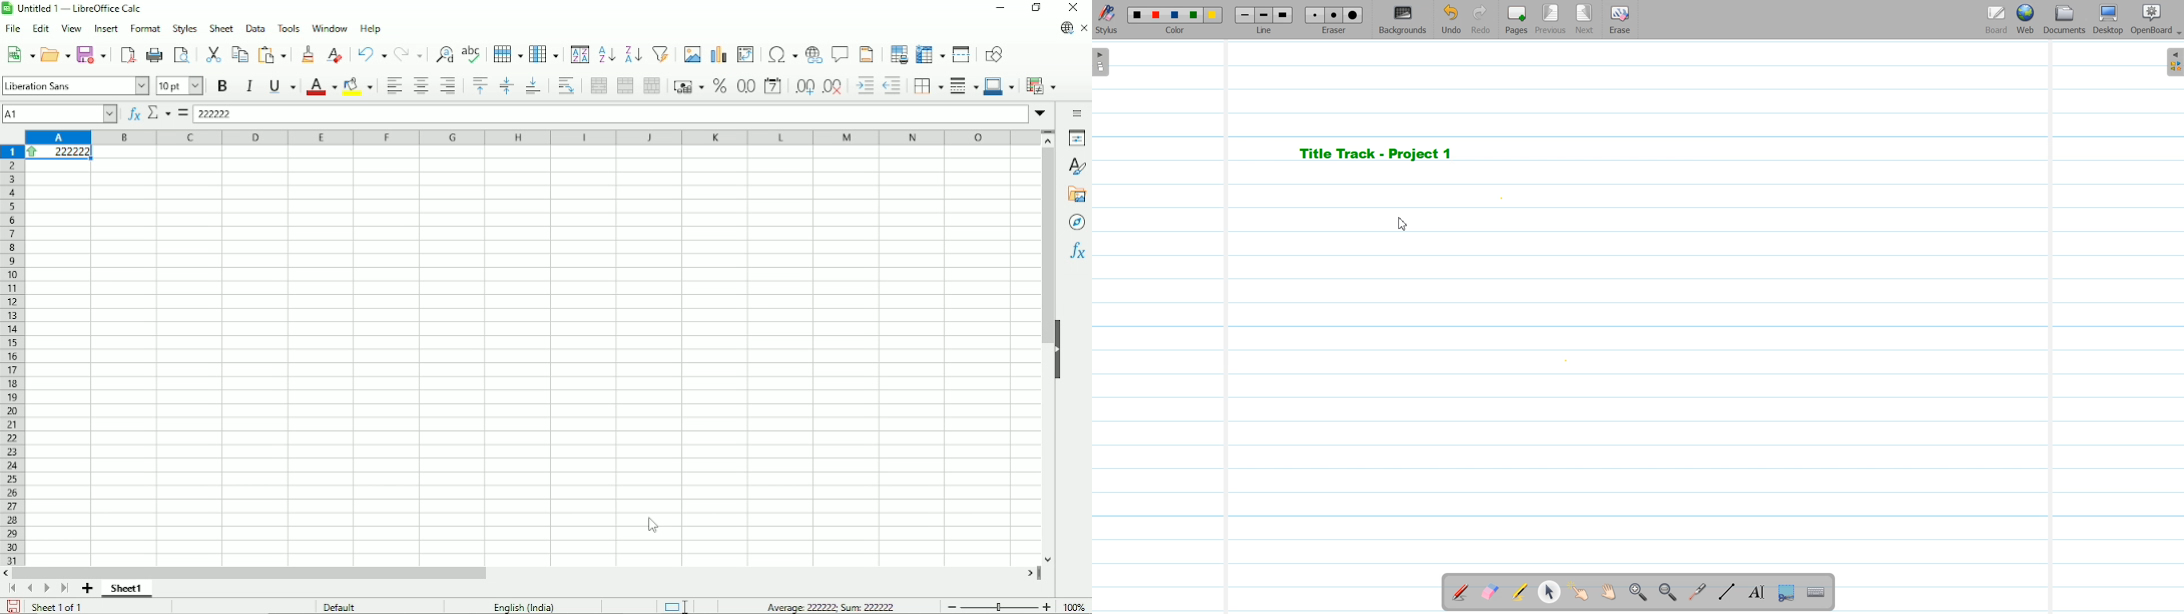 This screenshot has width=2184, height=616. Describe the element at coordinates (772, 86) in the screenshot. I see `Format as date` at that location.